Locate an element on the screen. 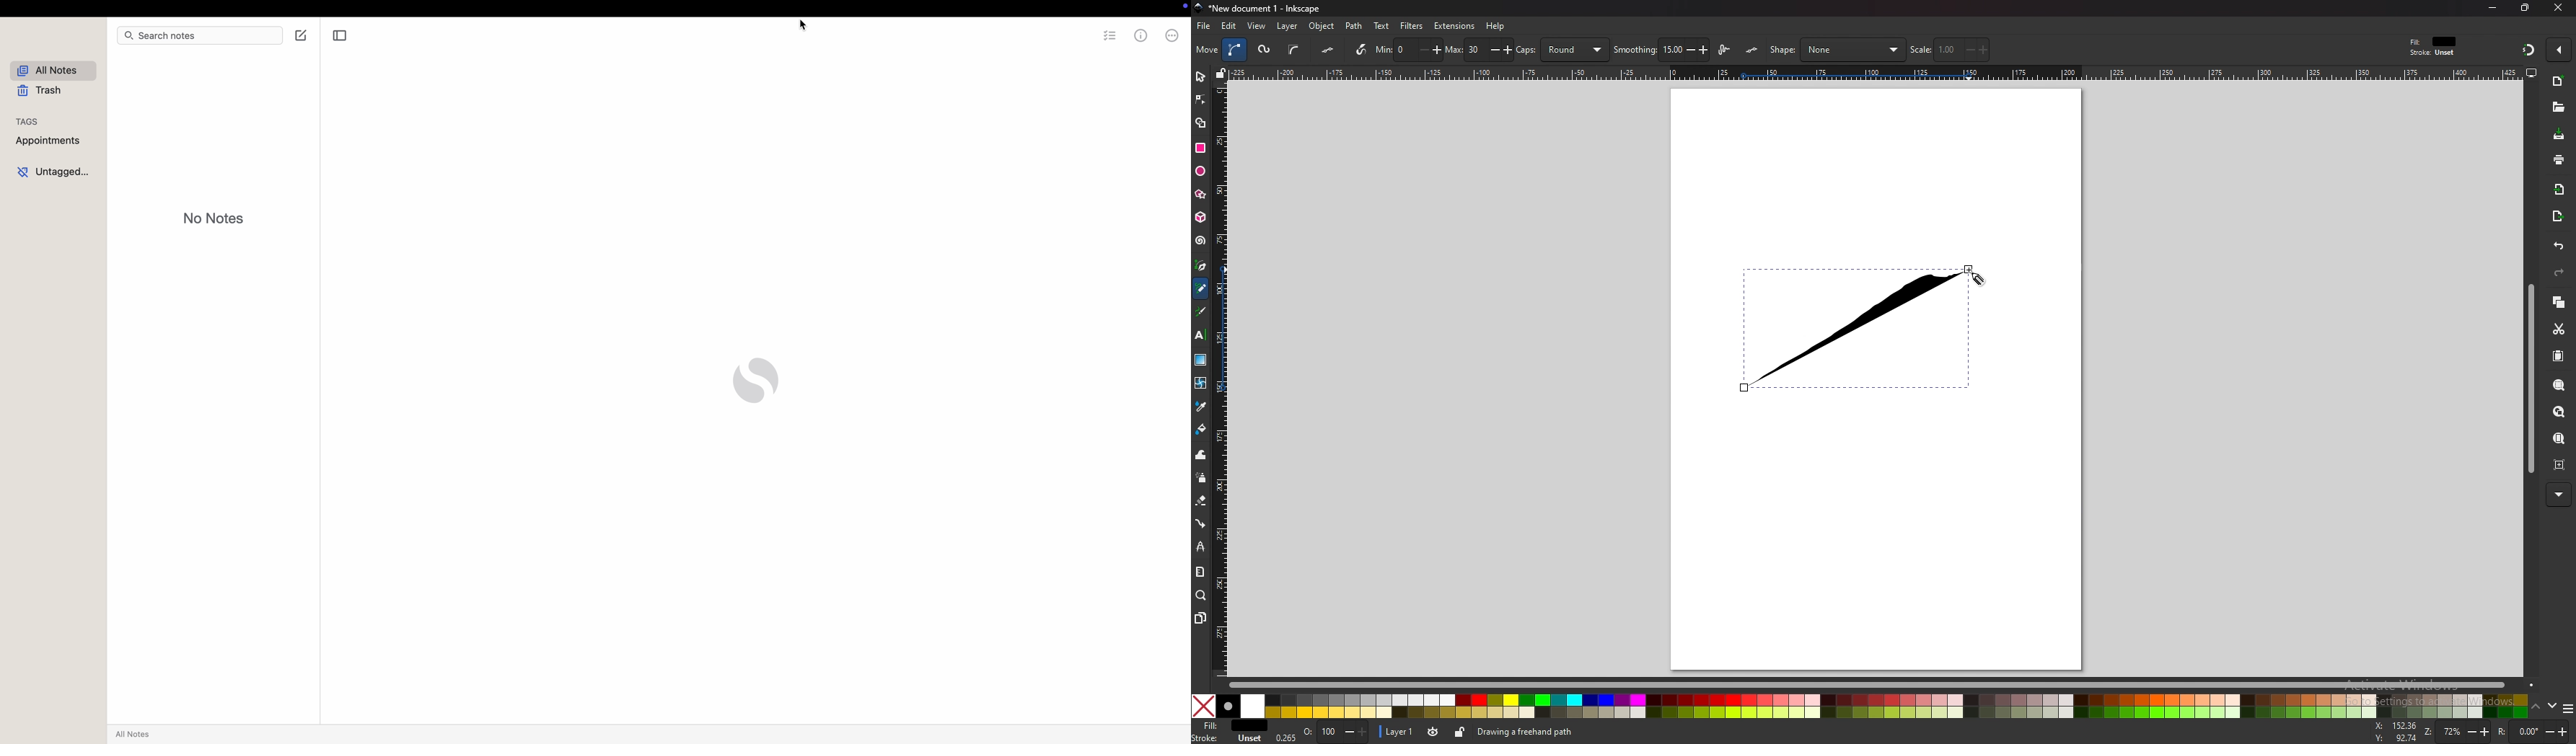  lpe simplify flatten is located at coordinates (1751, 50).